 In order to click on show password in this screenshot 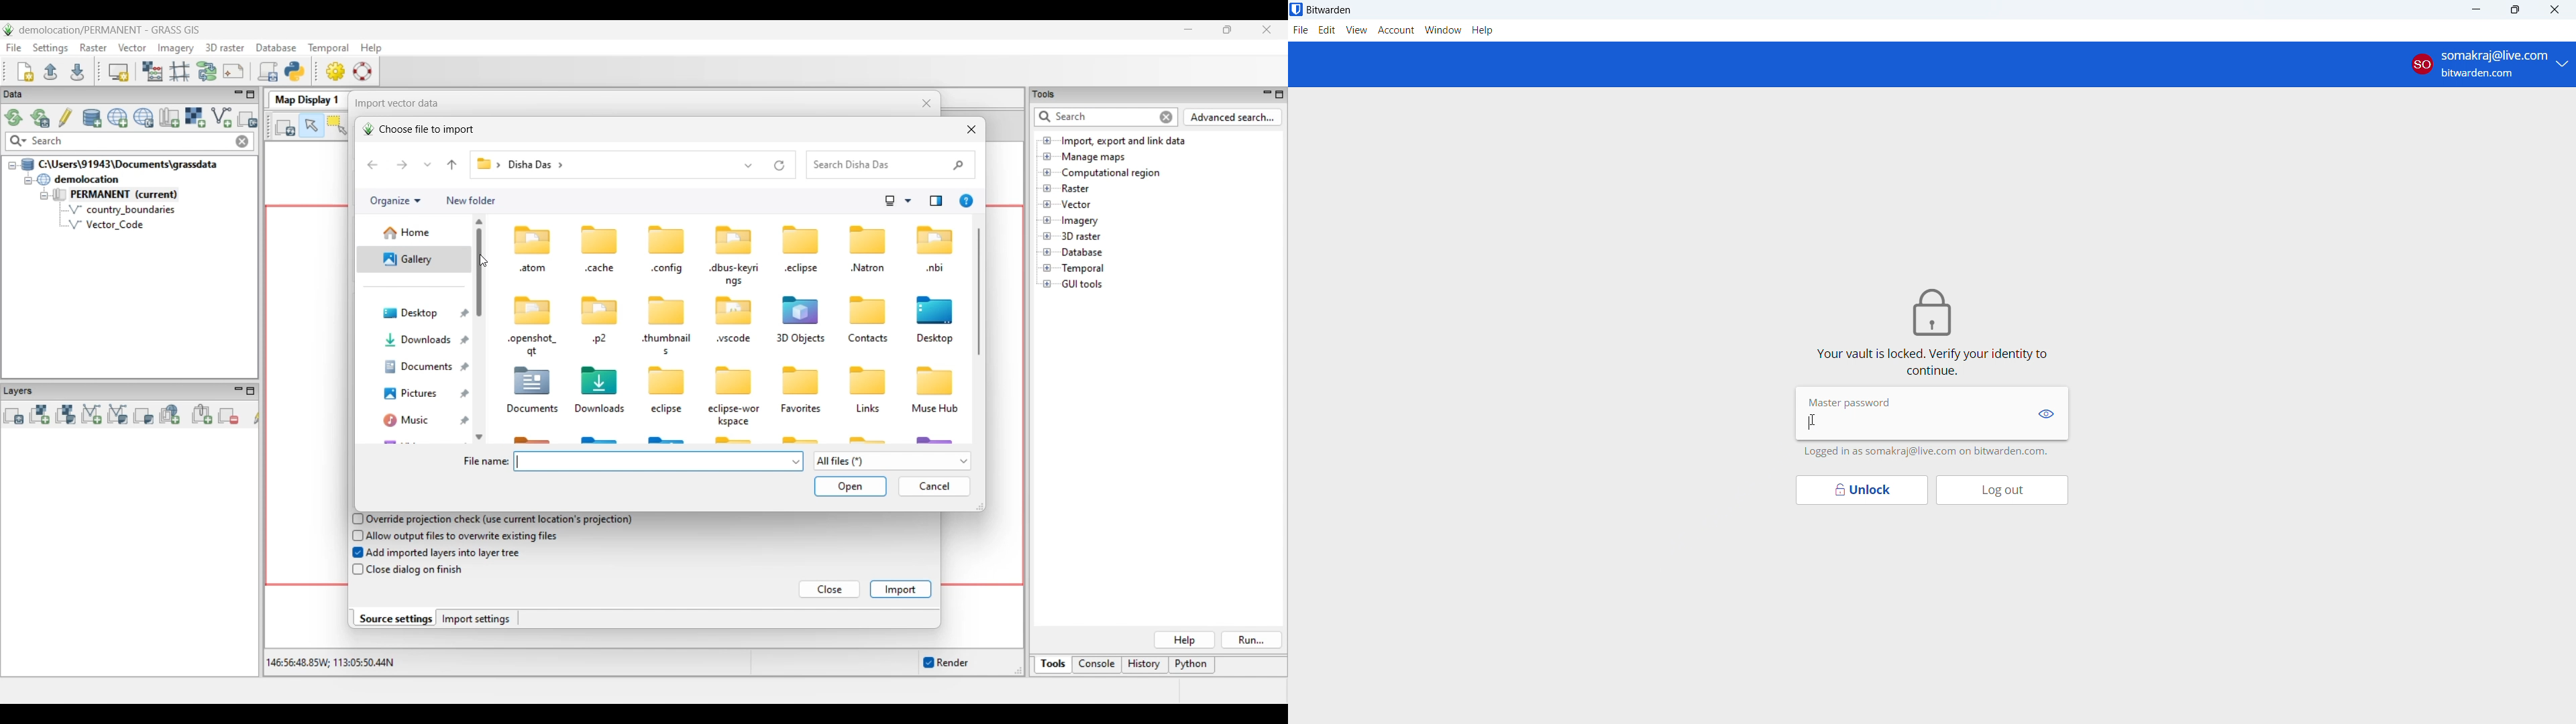, I will do `click(2047, 413)`.